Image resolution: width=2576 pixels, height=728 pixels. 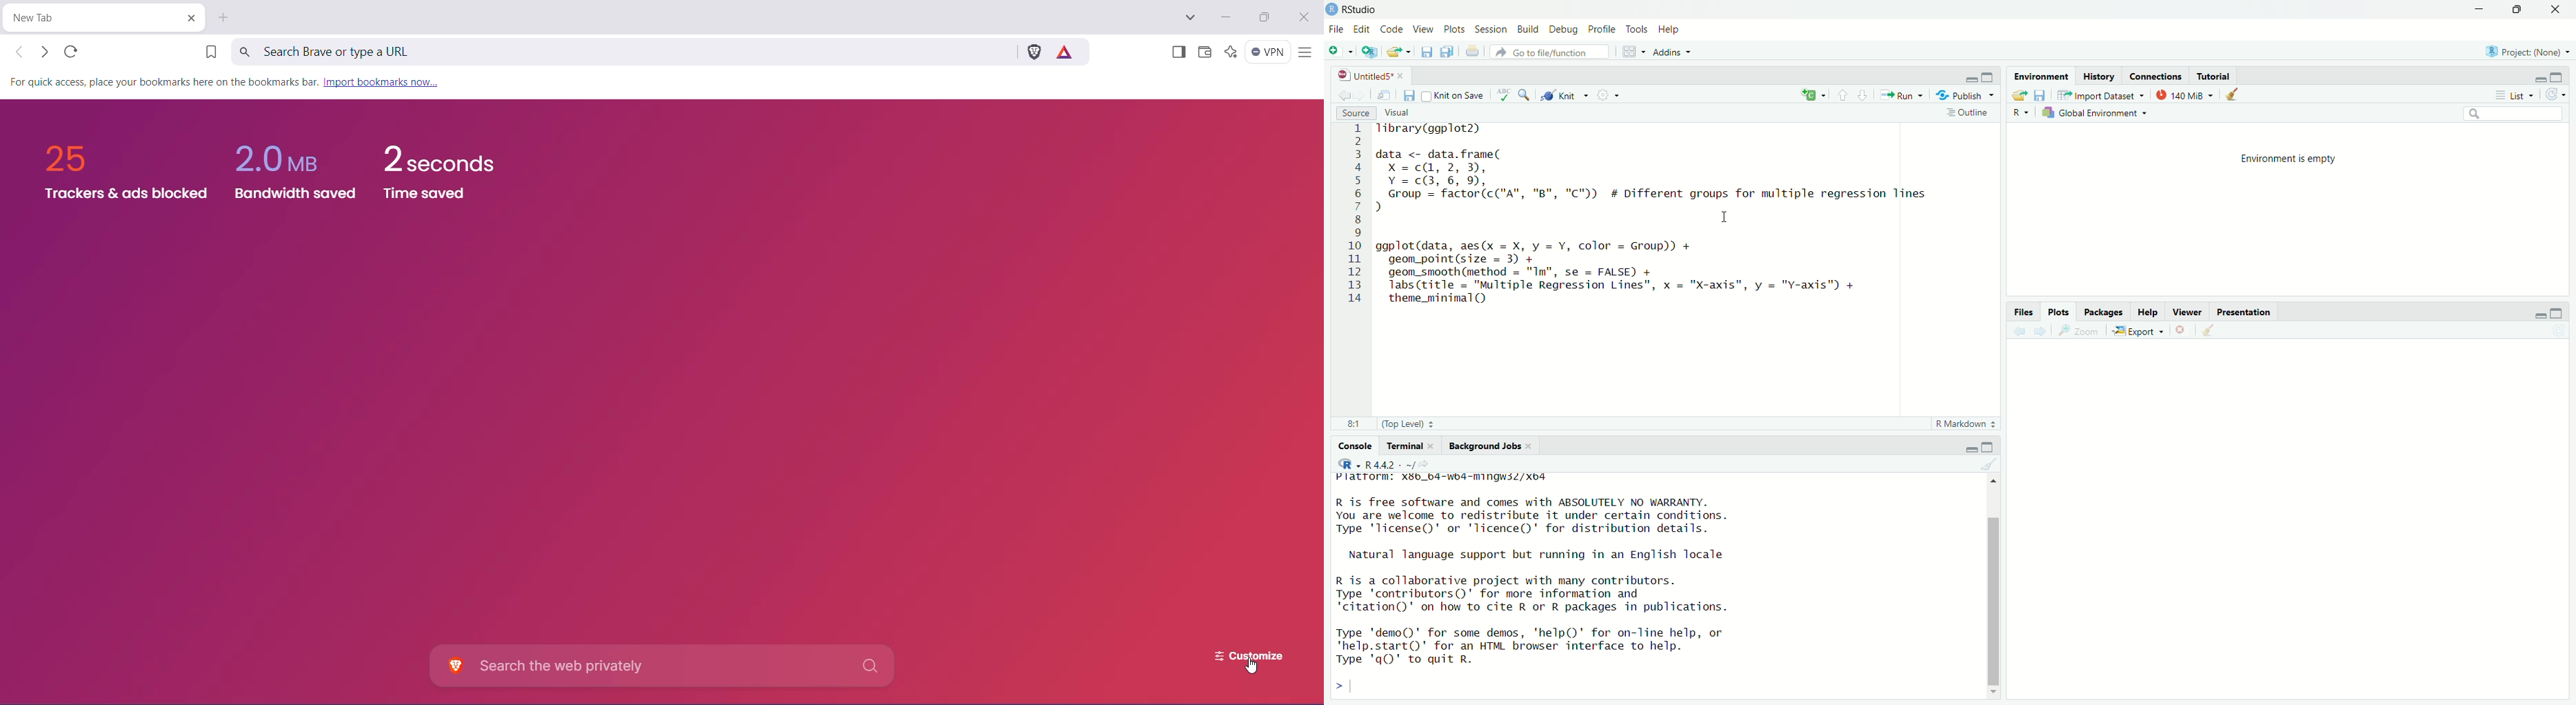 What do you see at coordinates (1423, 30) in the screenshot?
I see `View` at bounding box center [1423, 30].